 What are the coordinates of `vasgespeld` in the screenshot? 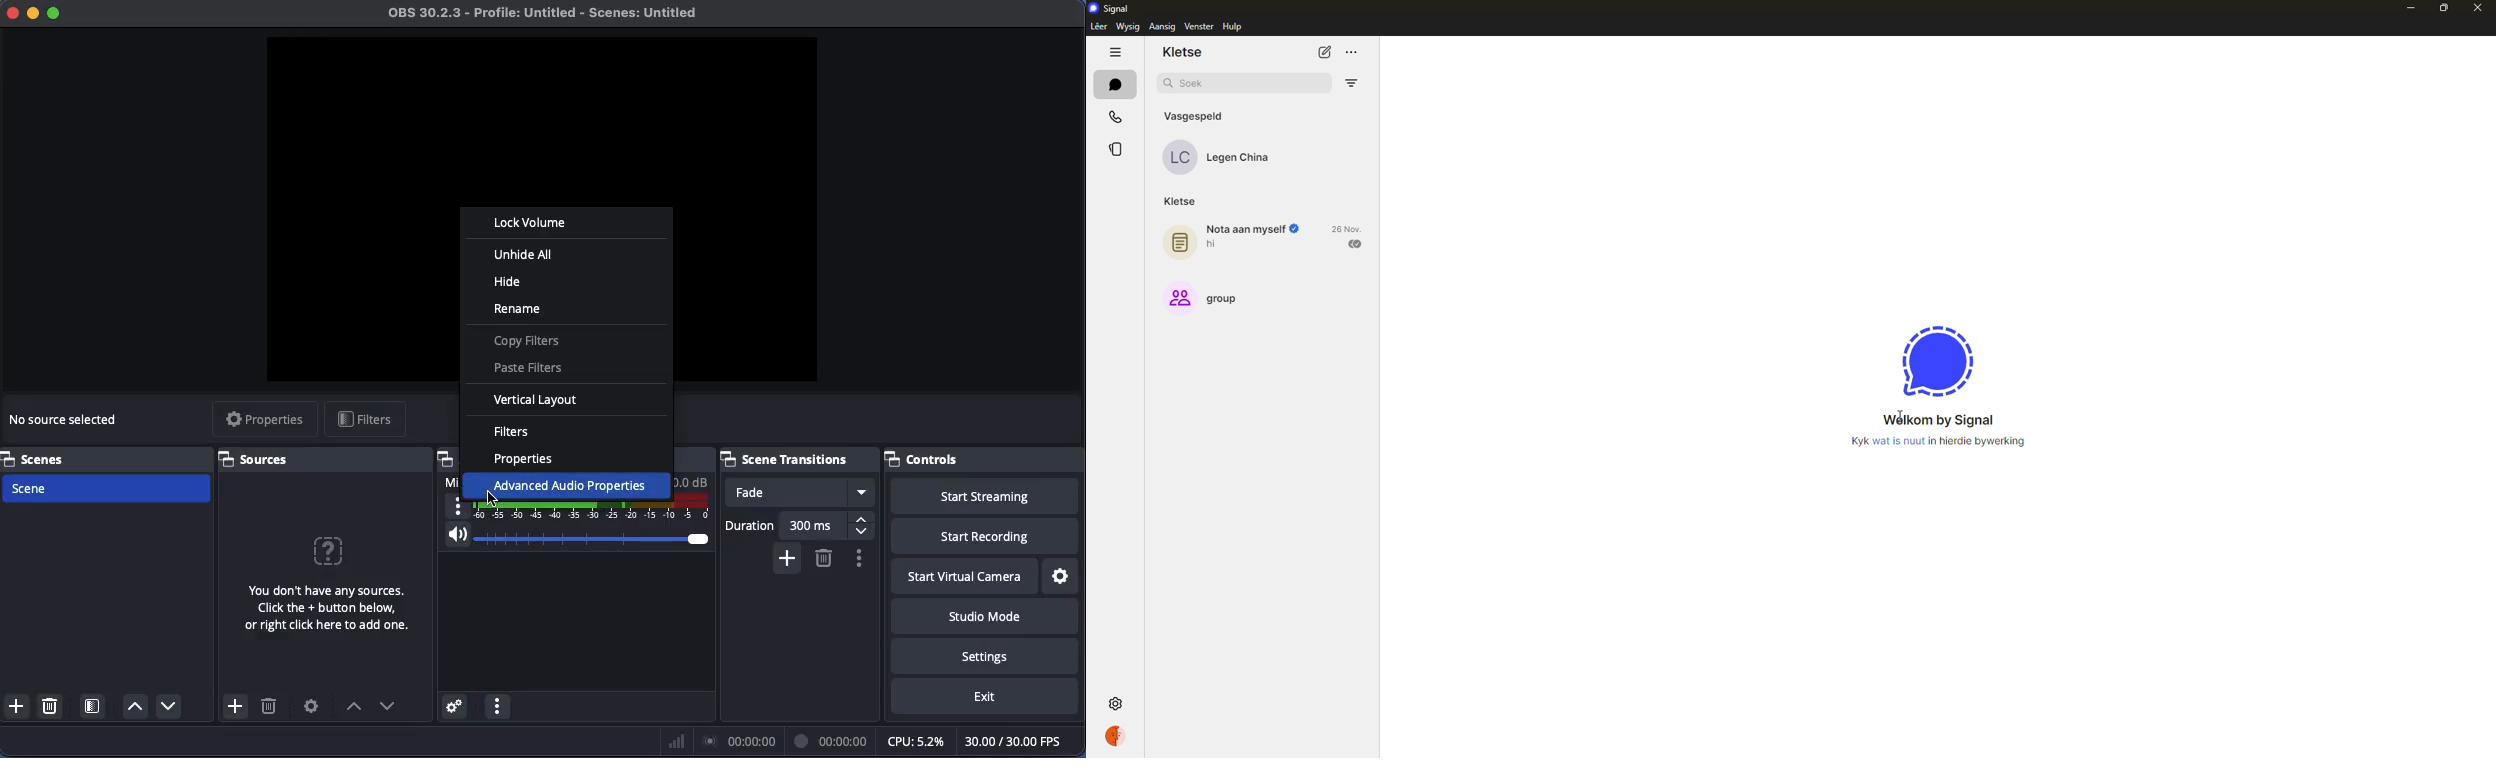 It's located at (1197, 114).